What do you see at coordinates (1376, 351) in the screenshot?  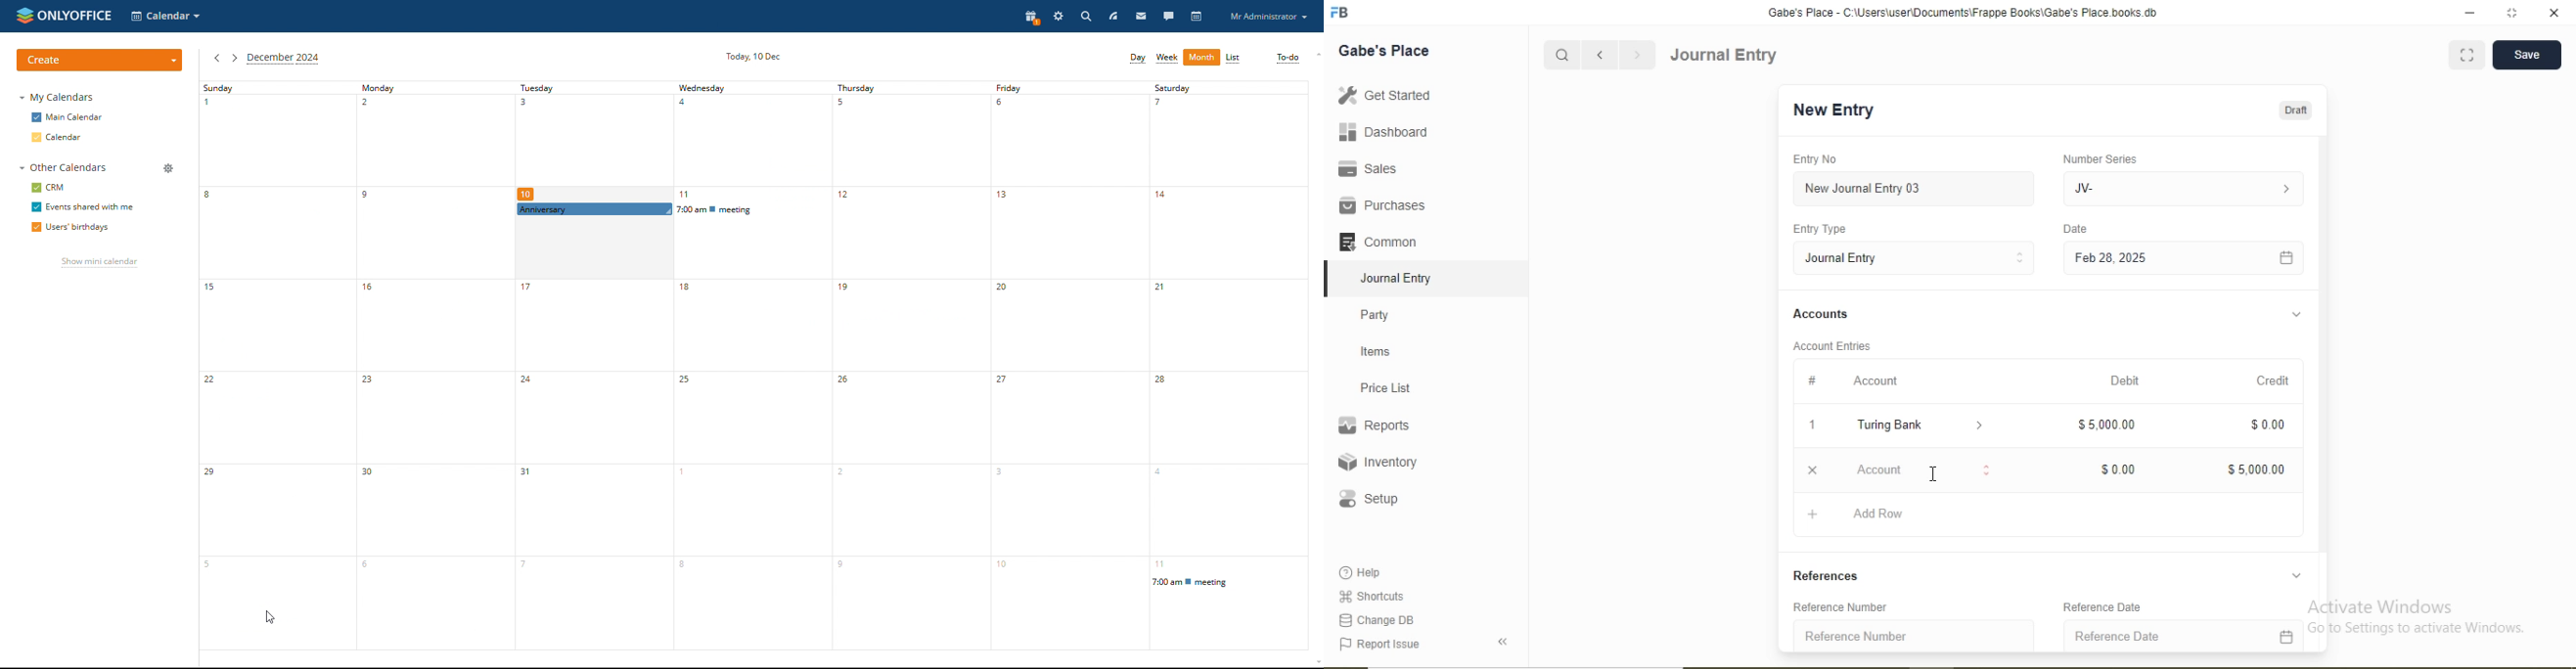 I see `Items` at bounding box center [1376, 351].